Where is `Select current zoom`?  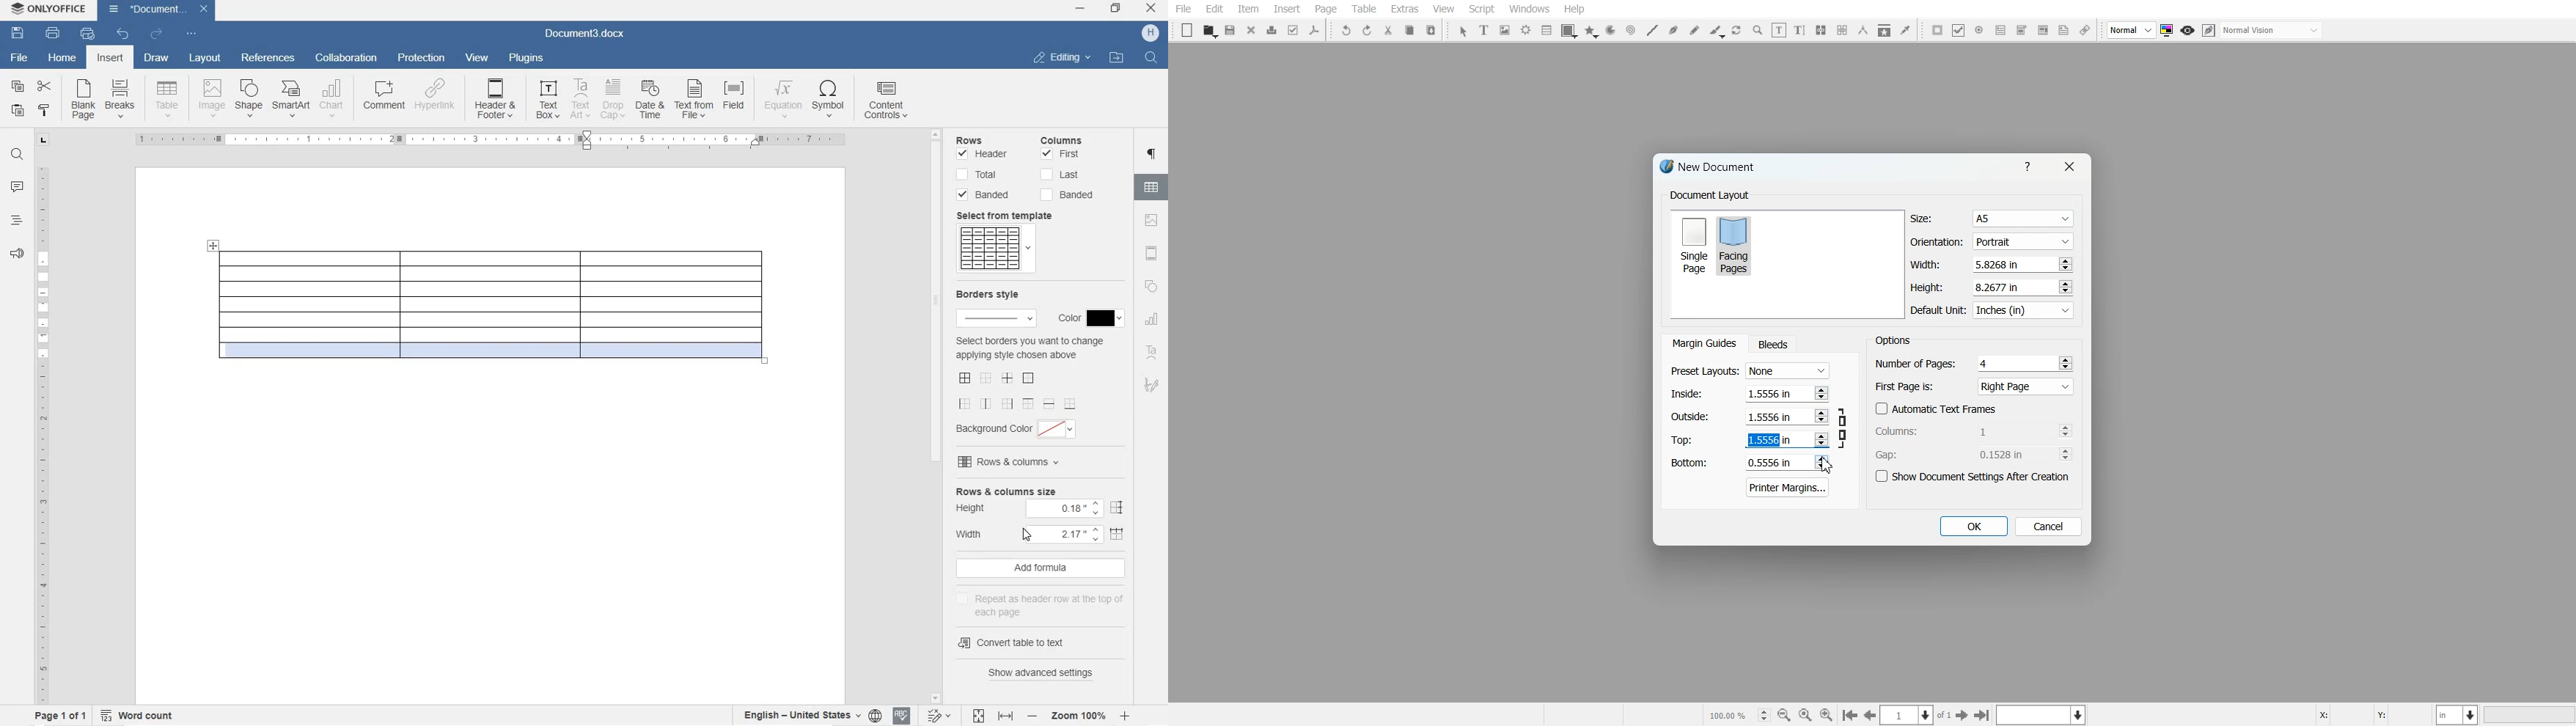 Select current zoom is located at coordinates (1738, 714).